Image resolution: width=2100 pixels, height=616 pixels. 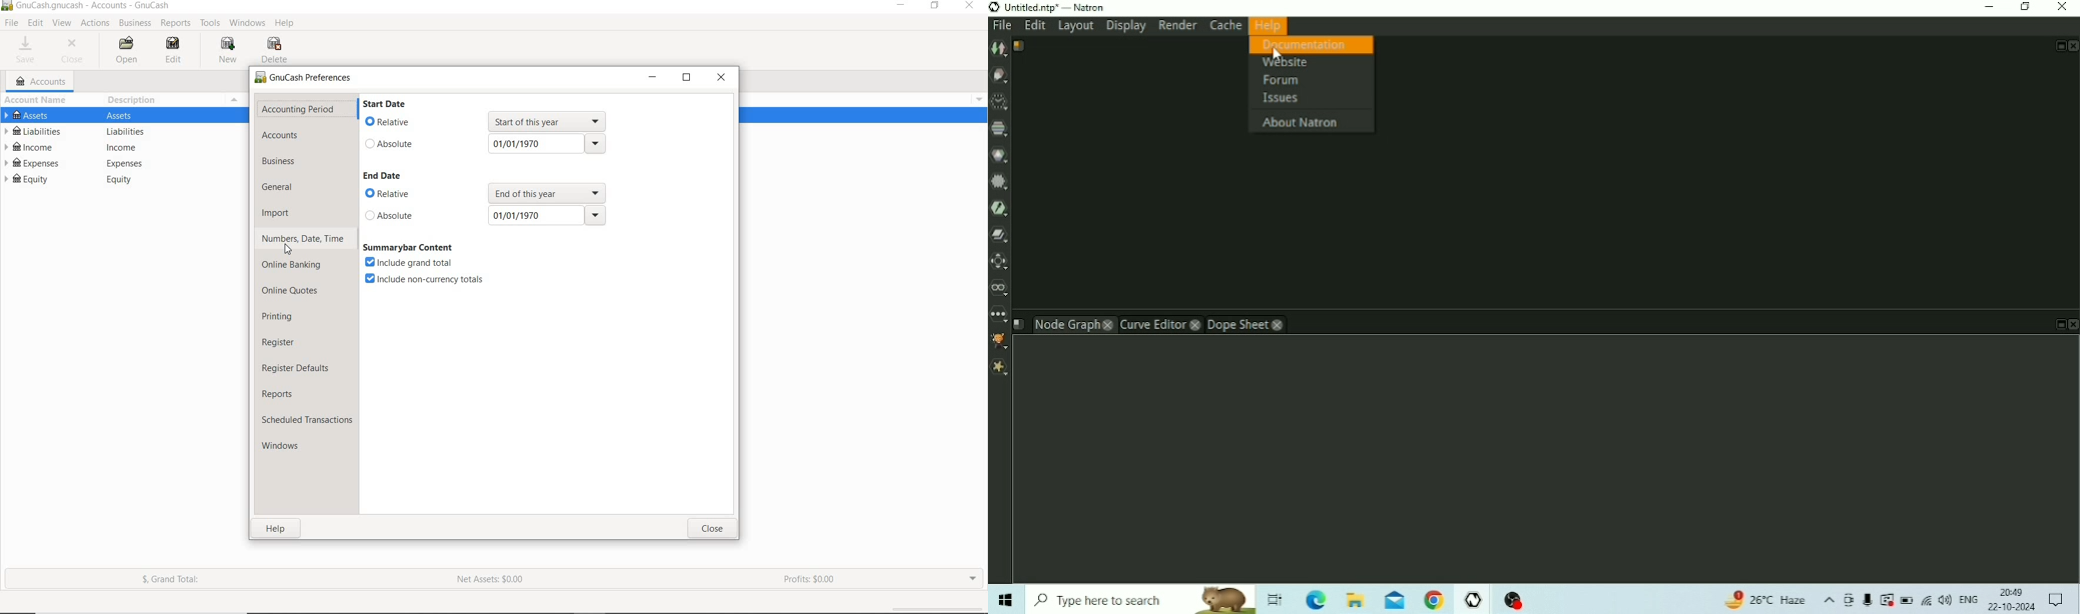 I want to click on EXPENSES, so click(x=118, y=163).